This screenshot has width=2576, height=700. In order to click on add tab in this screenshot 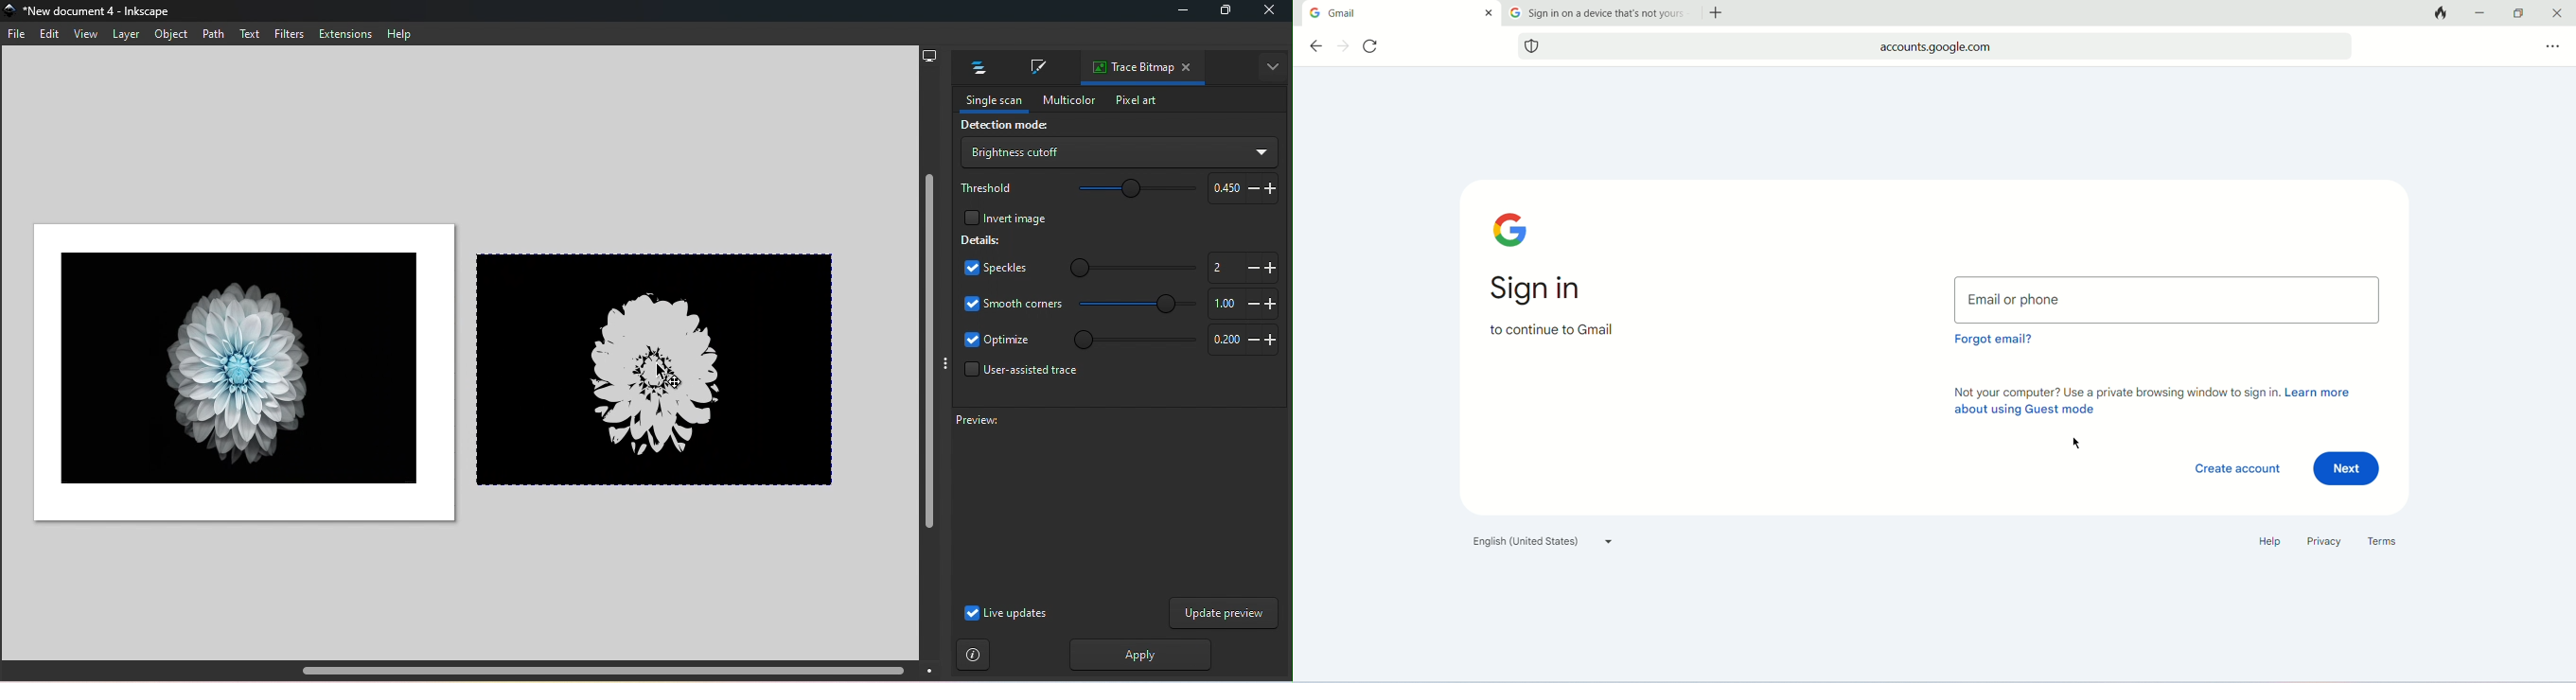, I will do `click(1721, 14)`.